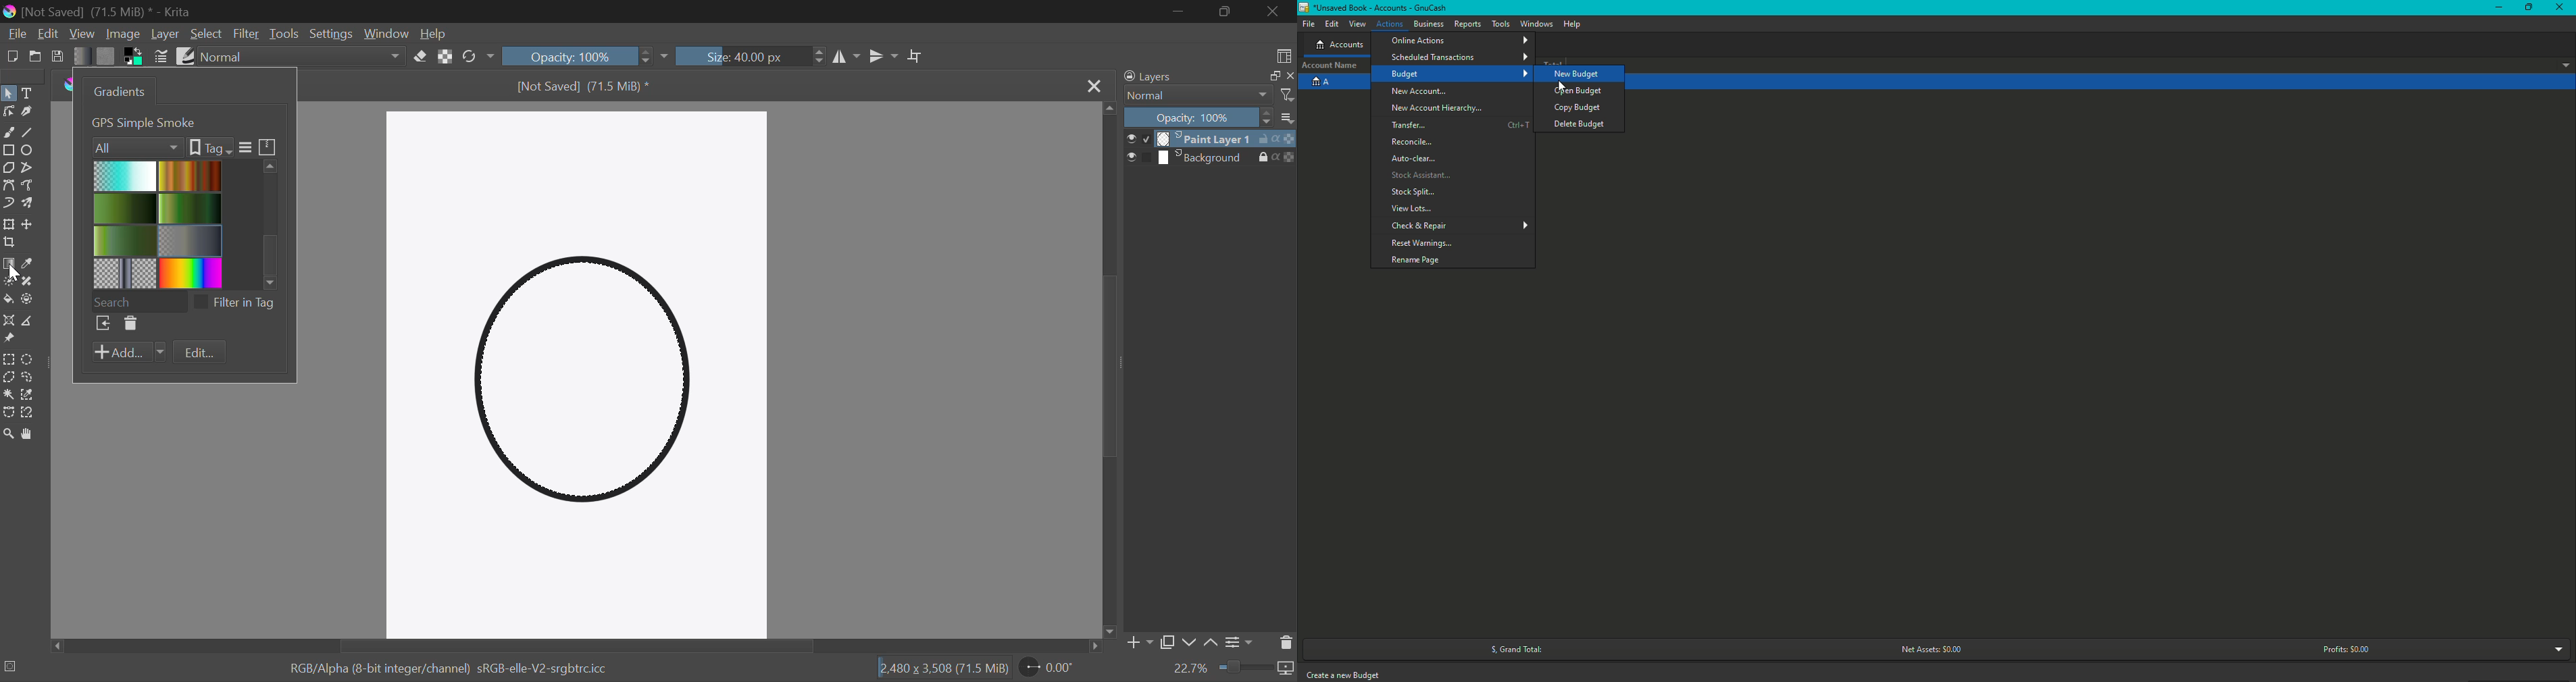  I want to click on 1. Foreground to Transparent, so click(173, 124).